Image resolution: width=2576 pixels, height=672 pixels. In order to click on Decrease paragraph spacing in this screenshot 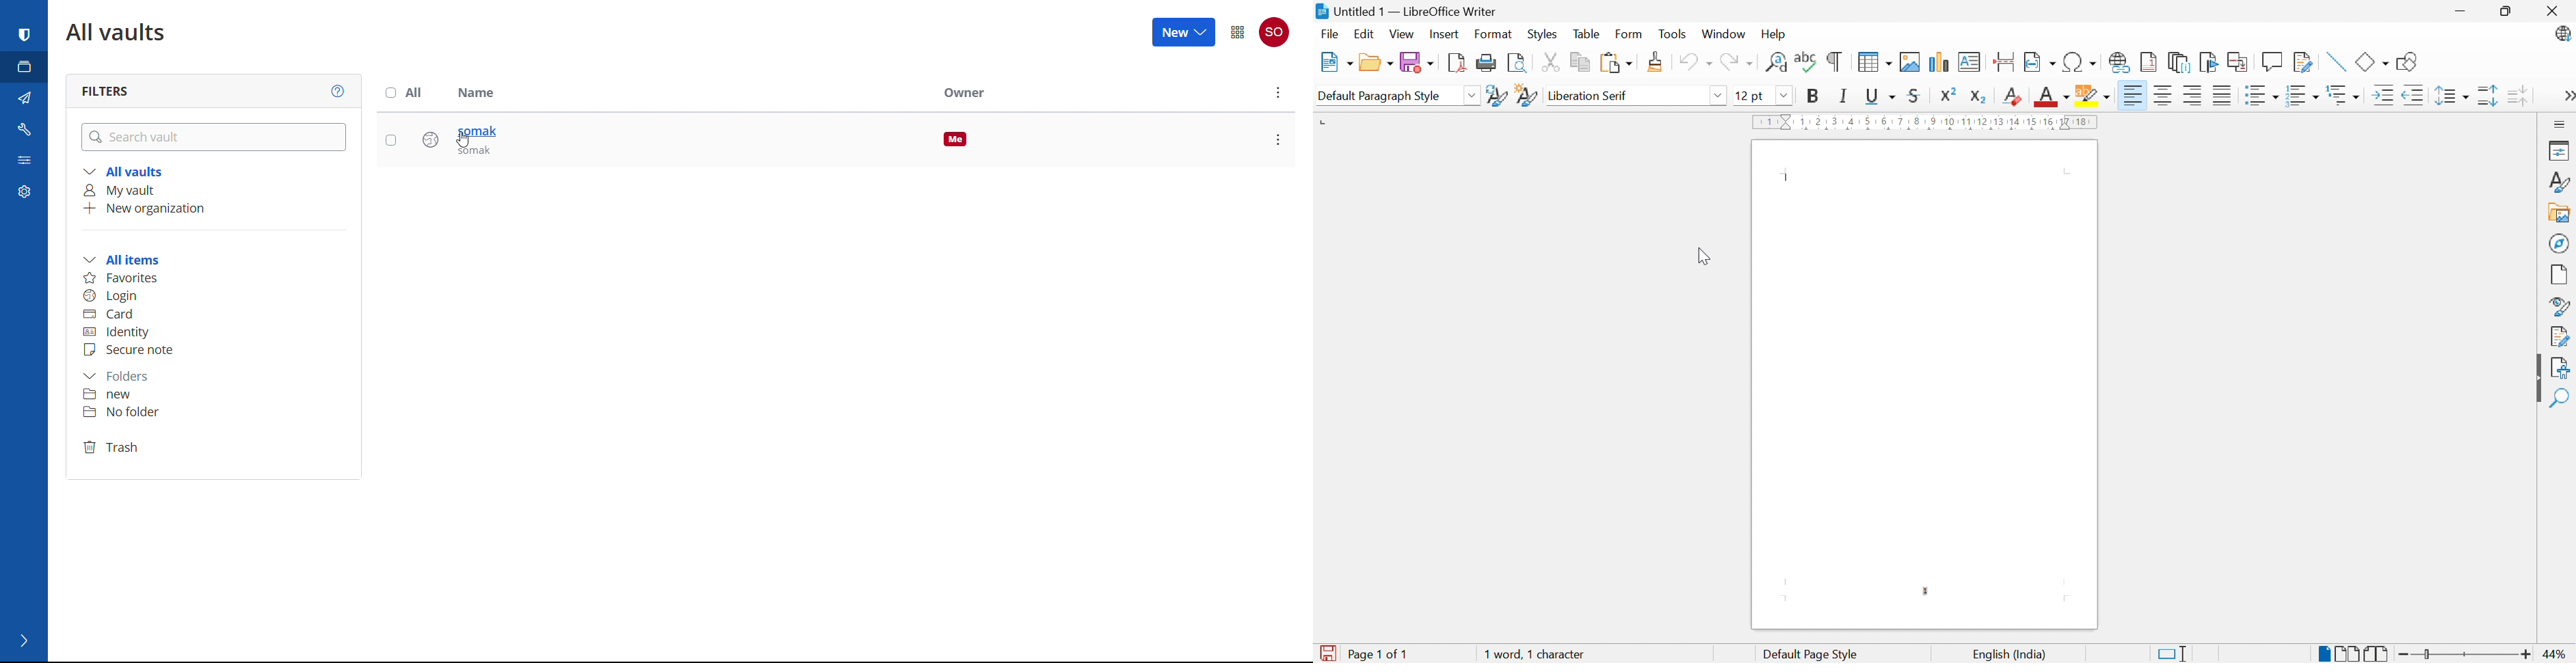, I will do `click(2517, 94)`.